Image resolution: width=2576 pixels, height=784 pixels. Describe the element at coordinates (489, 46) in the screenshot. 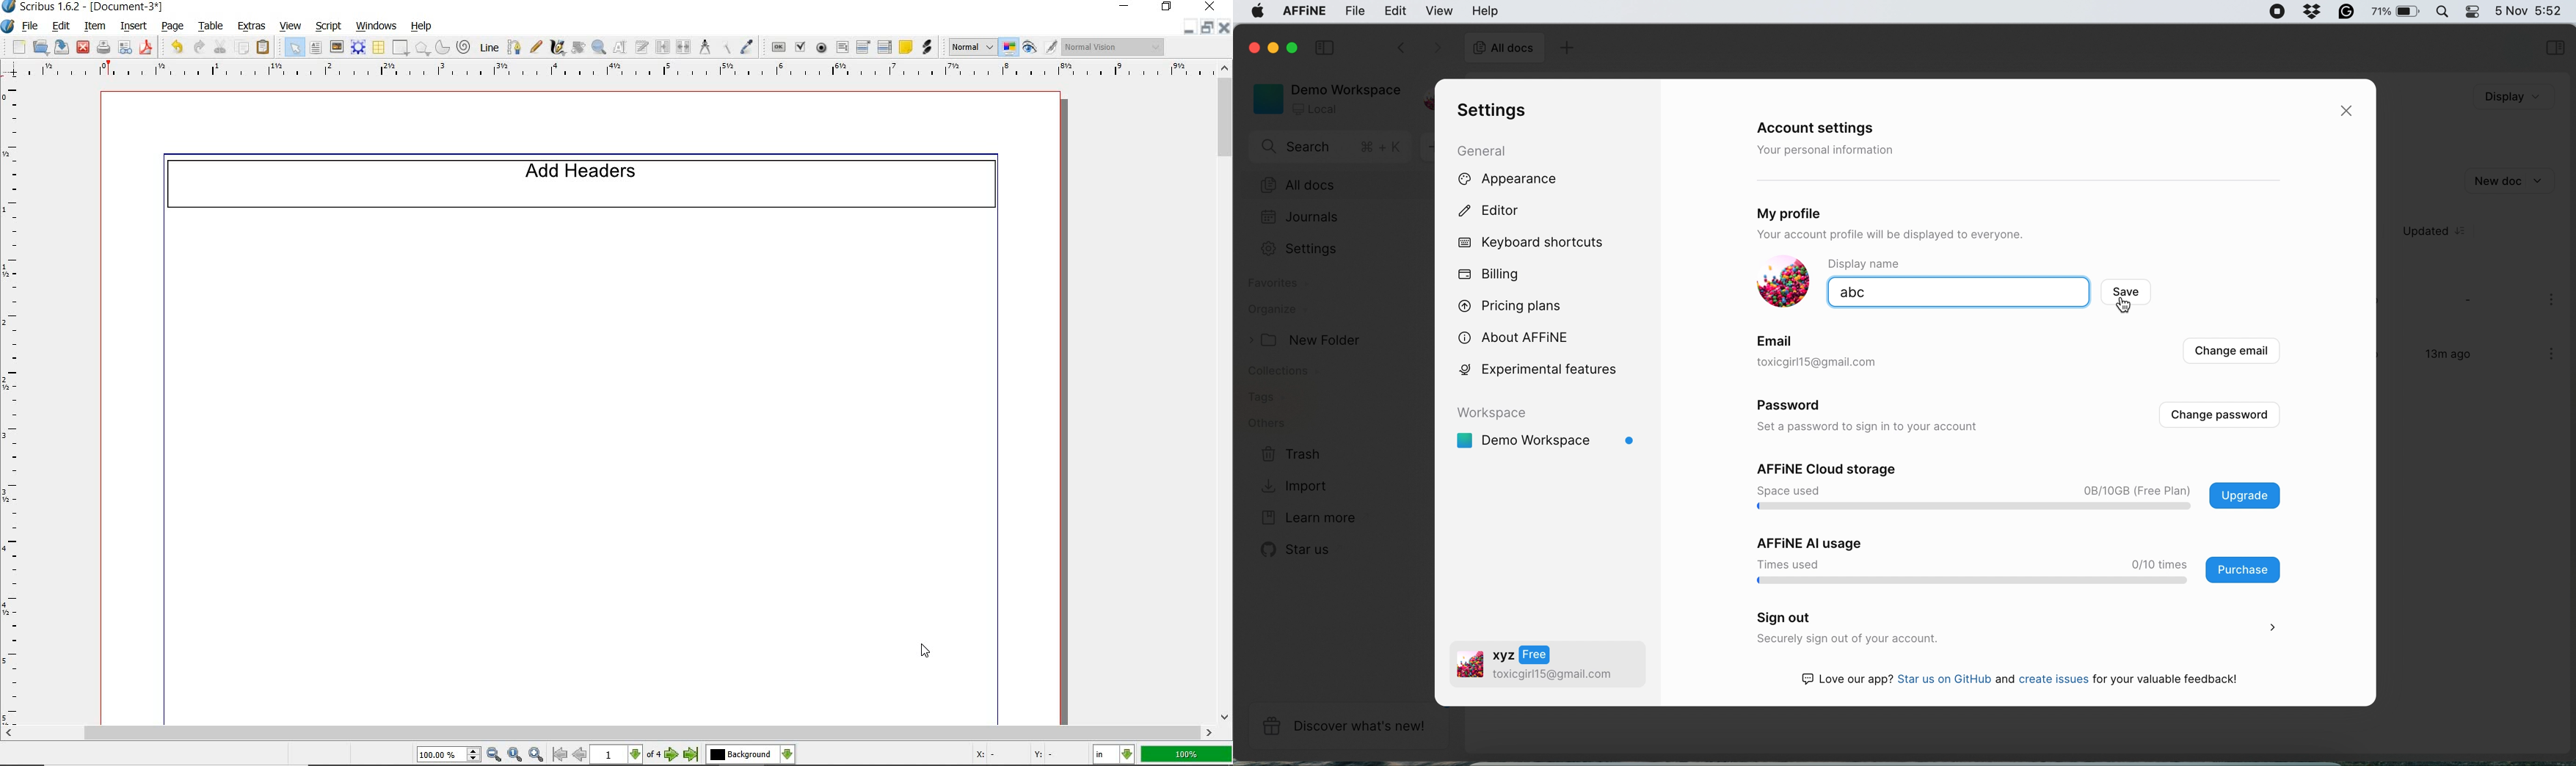

I see `line` at that location.